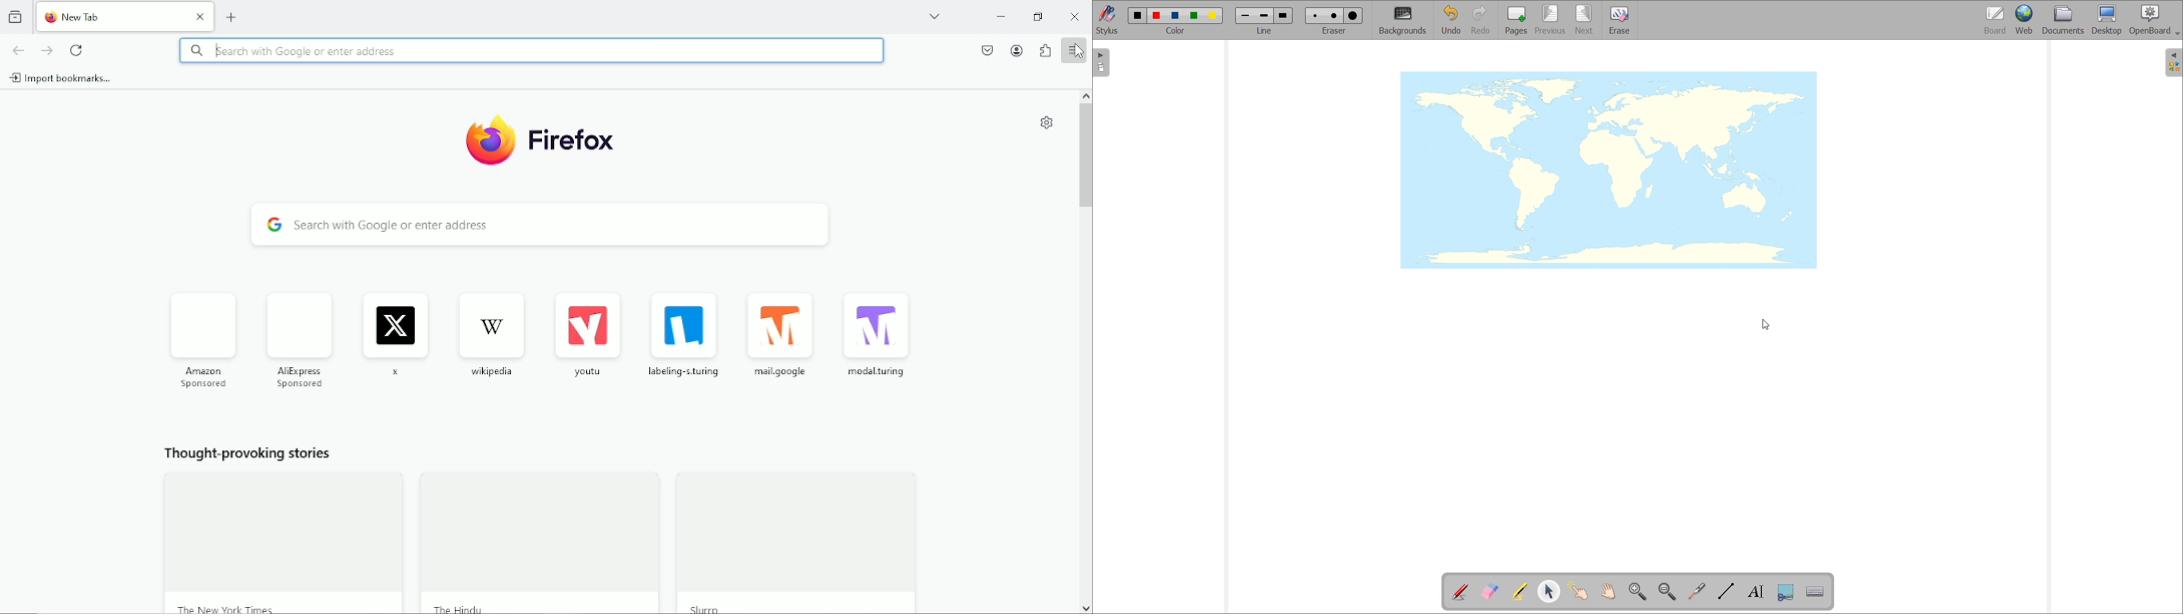 The width and height of the screenshot is (2184, 616). Describe the element at coordinates (986, 50) in the screenshot. I see `save to pocket` at that location.